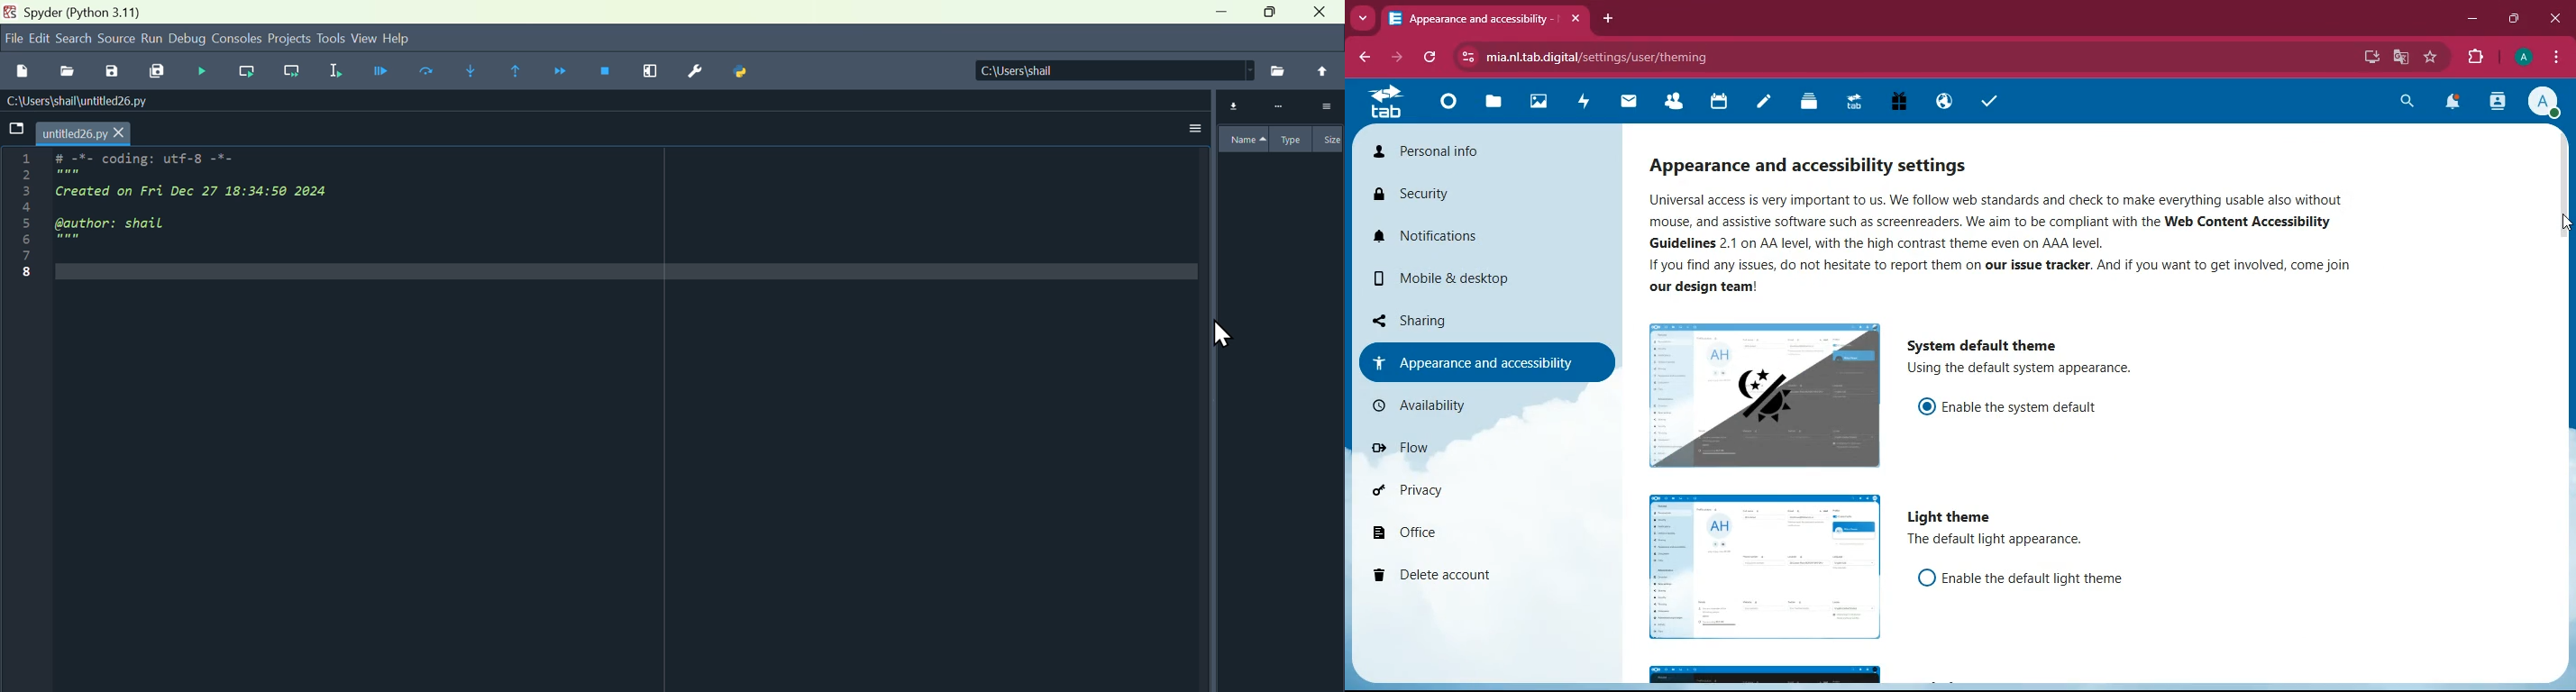 The height and width of the screenshot is (700, 2576). Describe the element at coordinates (331, 38) in the screenshot. I see `tools` at that location.